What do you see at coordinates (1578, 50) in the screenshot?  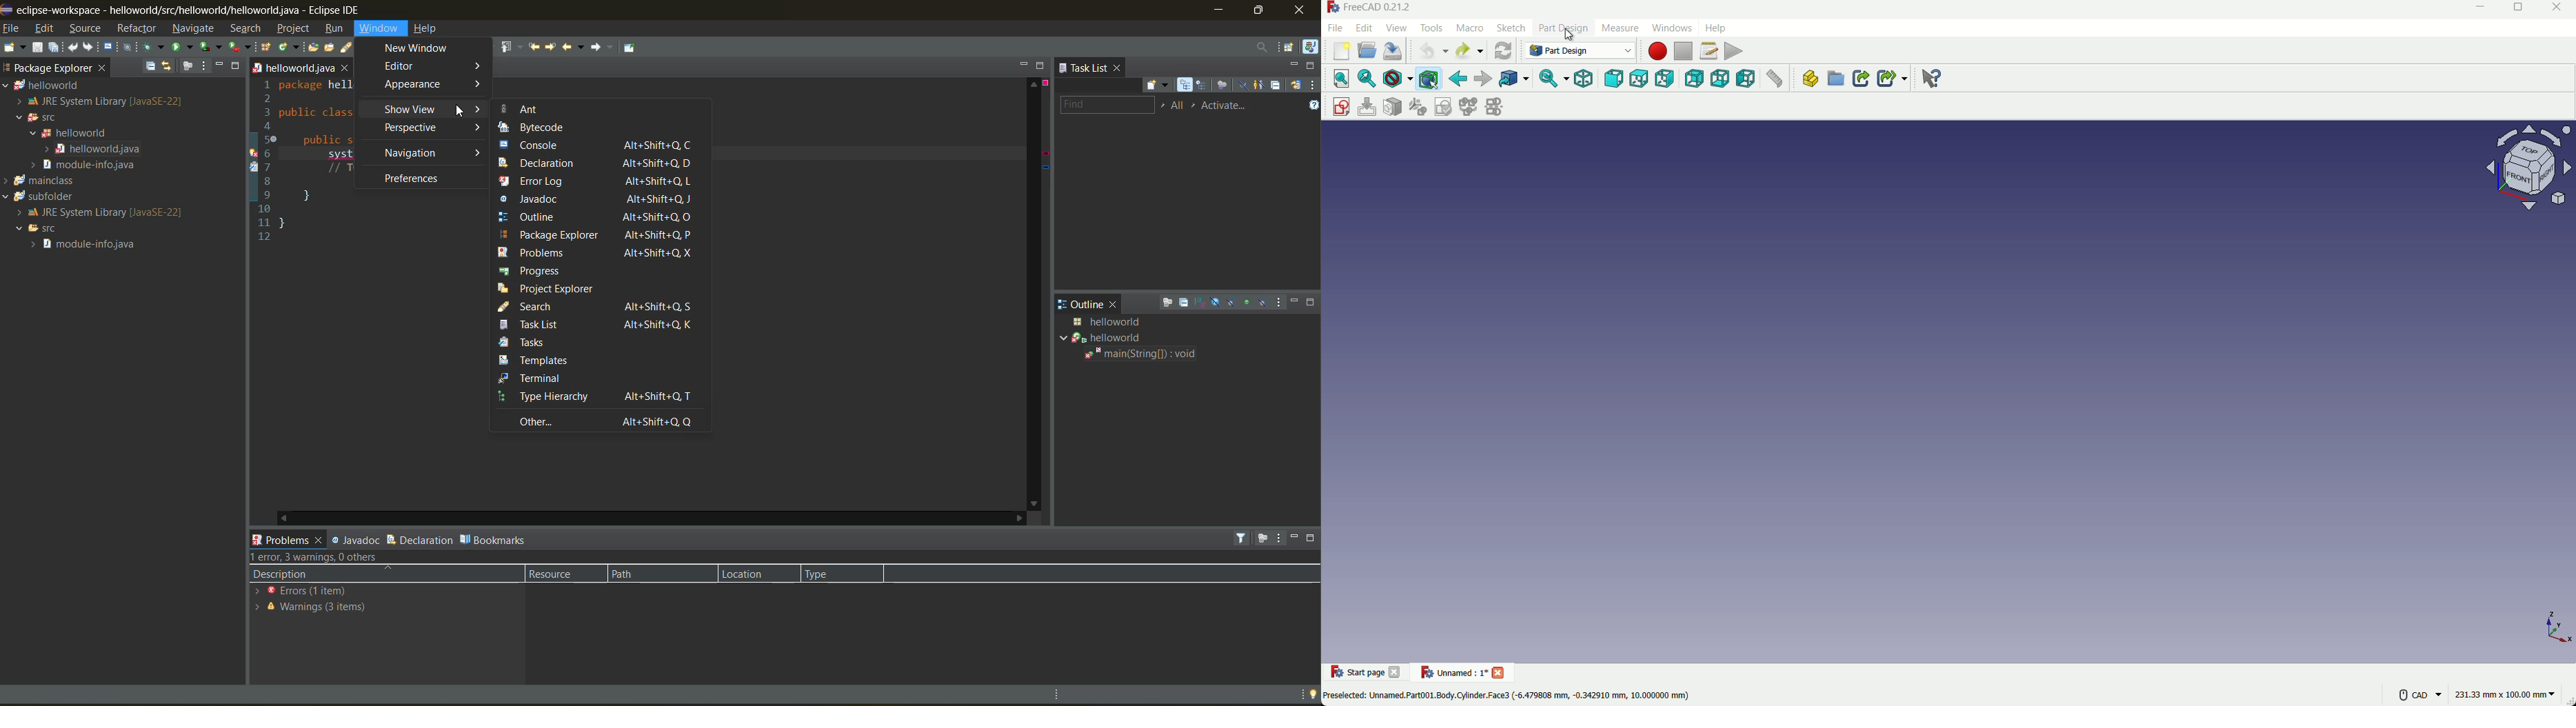 I see `switch workbenches` at bounding box center [1578, 50].